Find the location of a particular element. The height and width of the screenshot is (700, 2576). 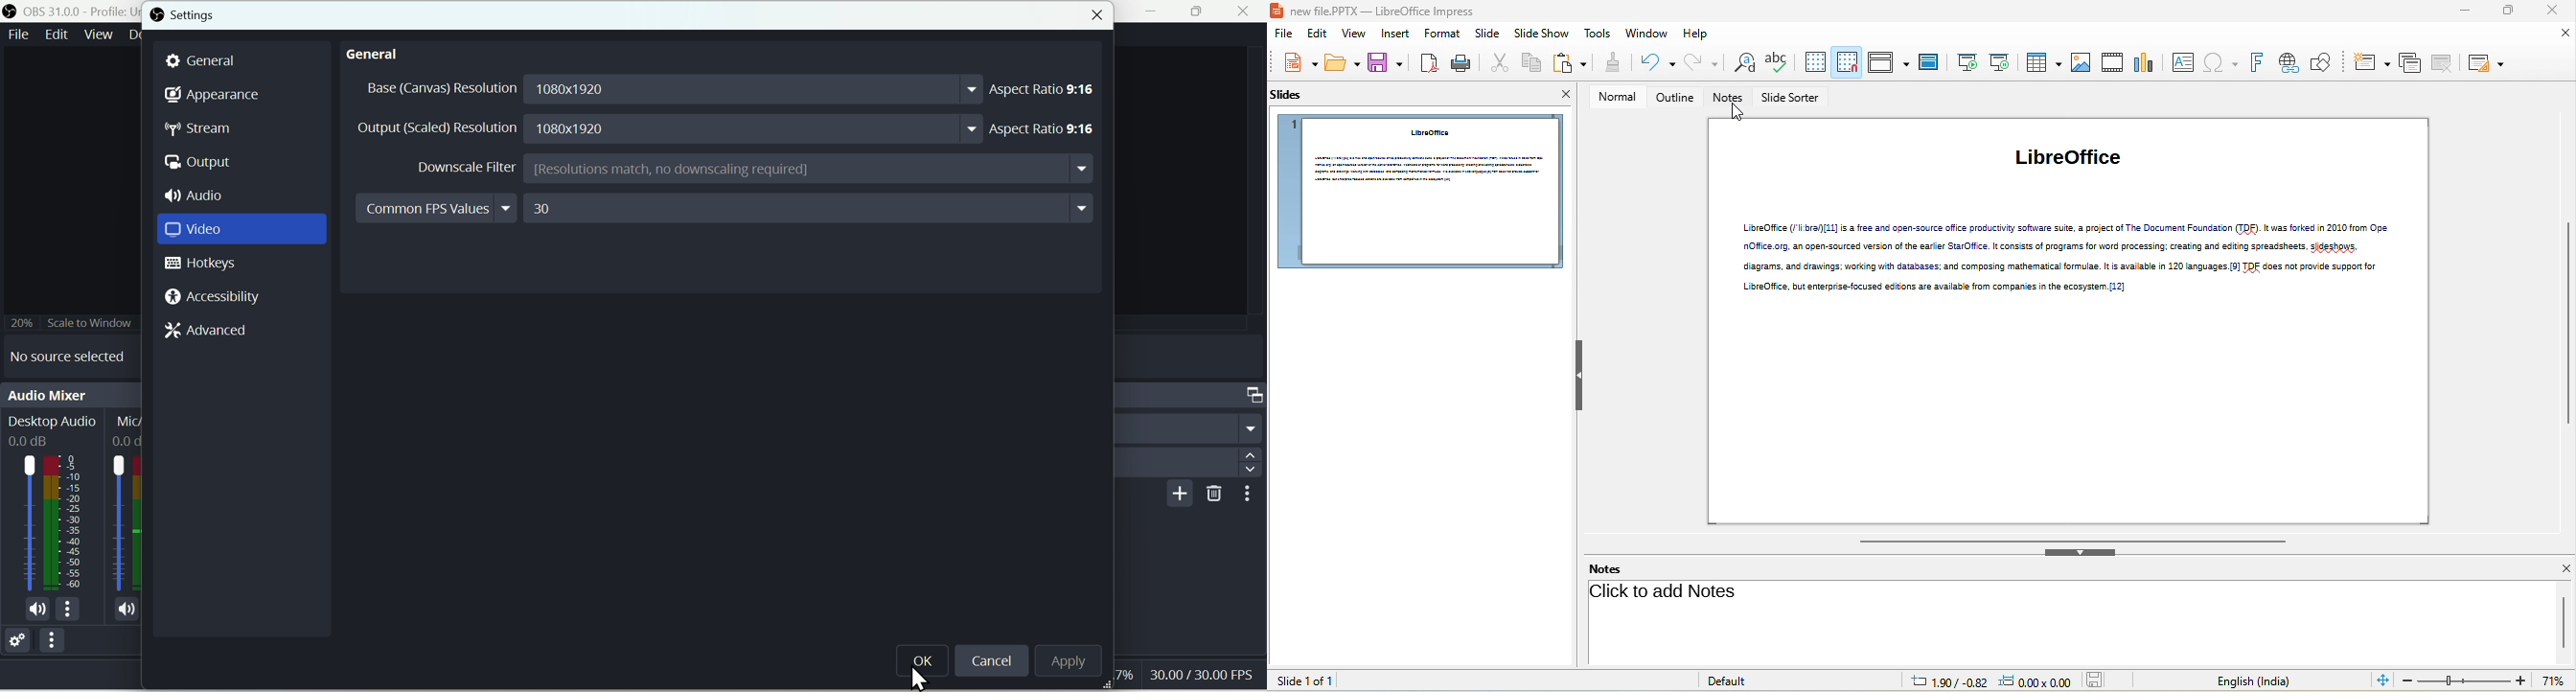

fit slide to current window is located at coordinates (2382, 680).